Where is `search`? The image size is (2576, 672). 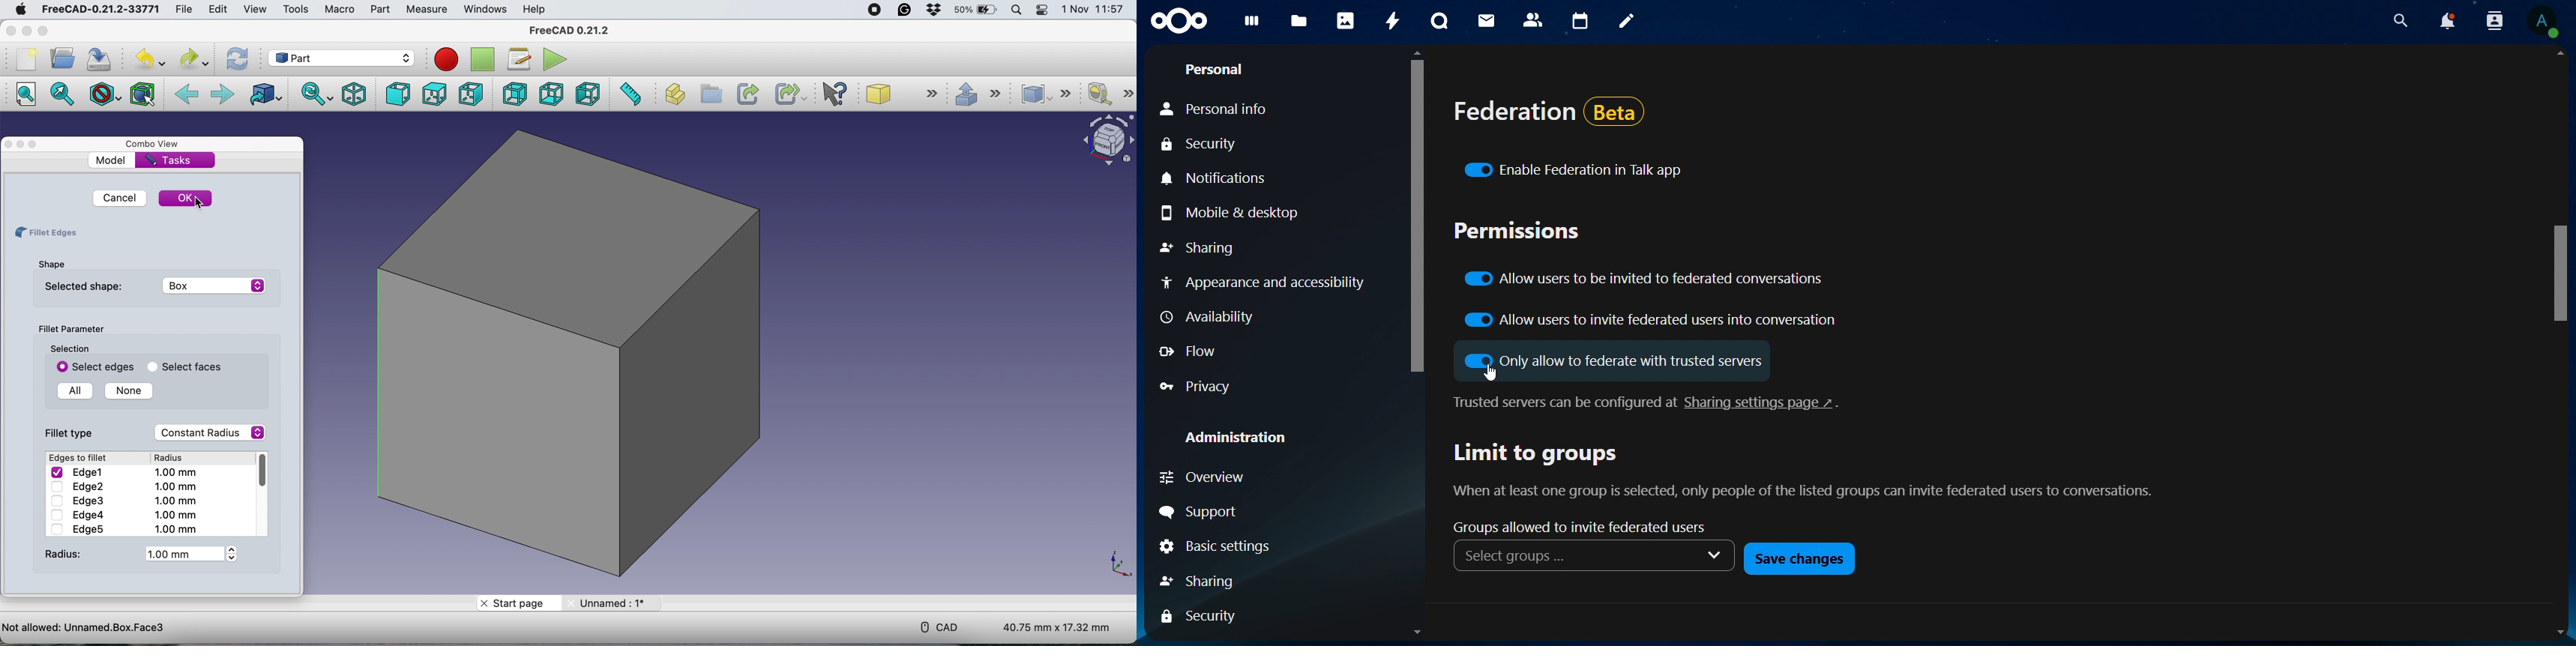
search is located at coordinates (2402, 21).